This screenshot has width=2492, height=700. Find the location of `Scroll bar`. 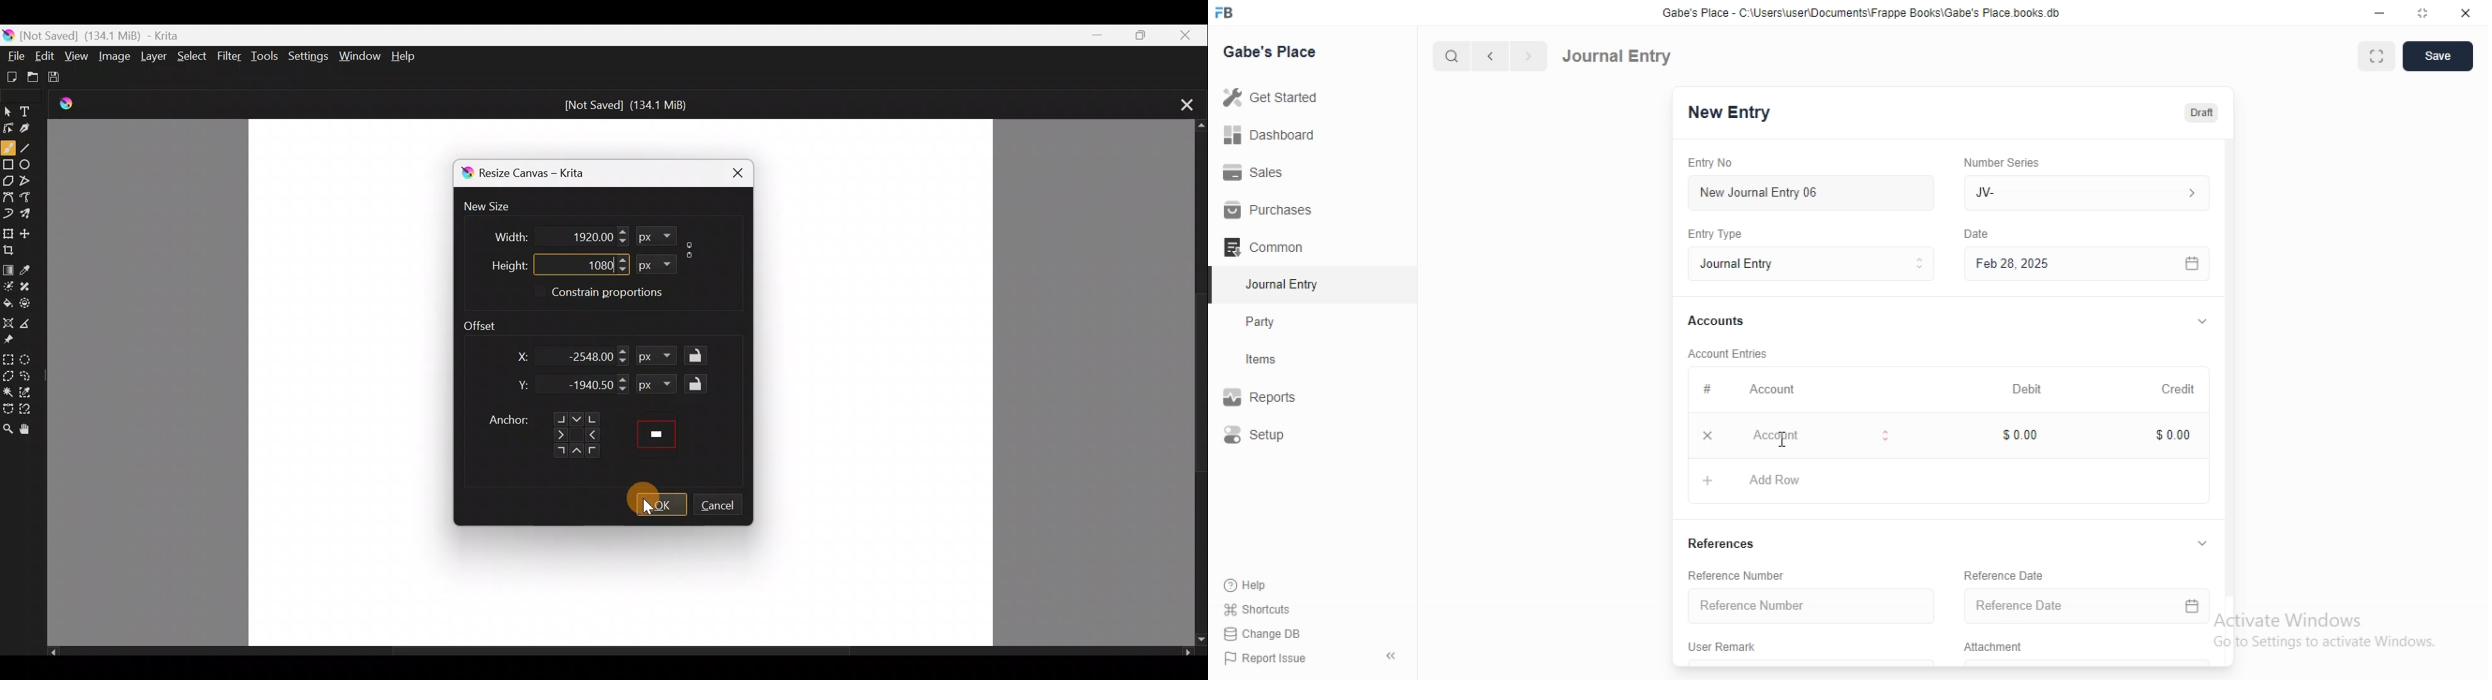

Scroll bar is located at coordinates (621, 655).